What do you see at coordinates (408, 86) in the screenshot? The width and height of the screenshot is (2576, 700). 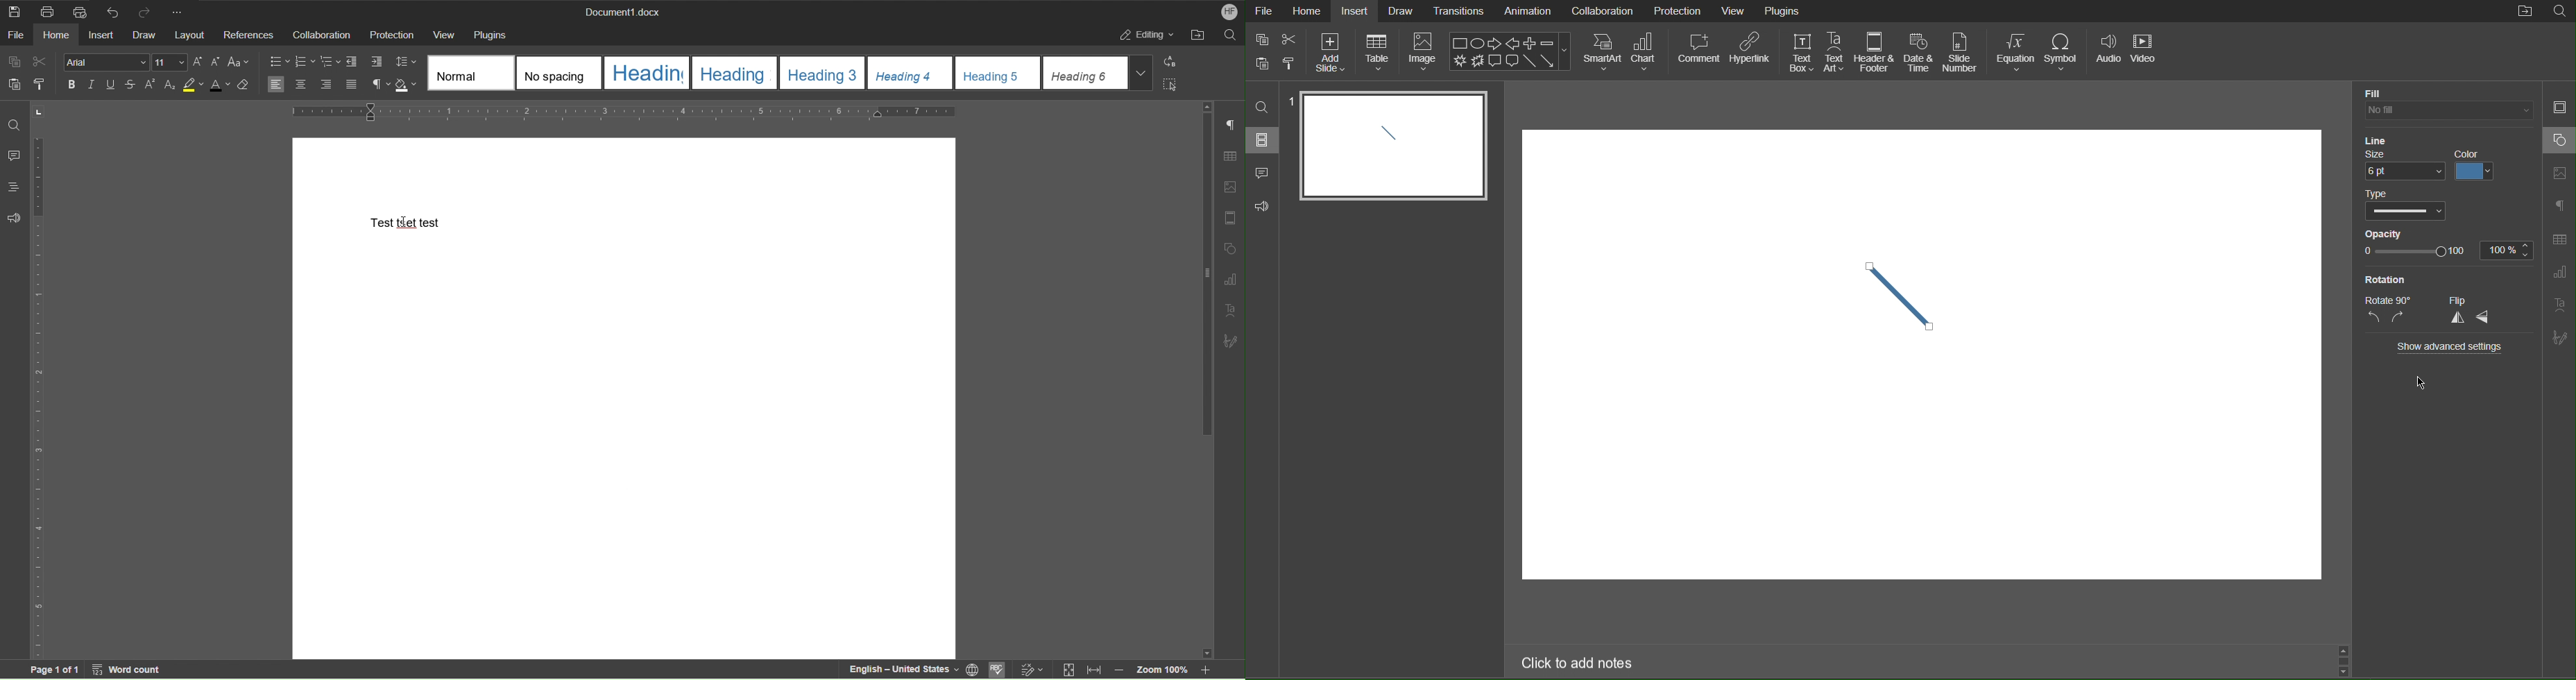 I see `Shadow` at bounding box center [408, 86].